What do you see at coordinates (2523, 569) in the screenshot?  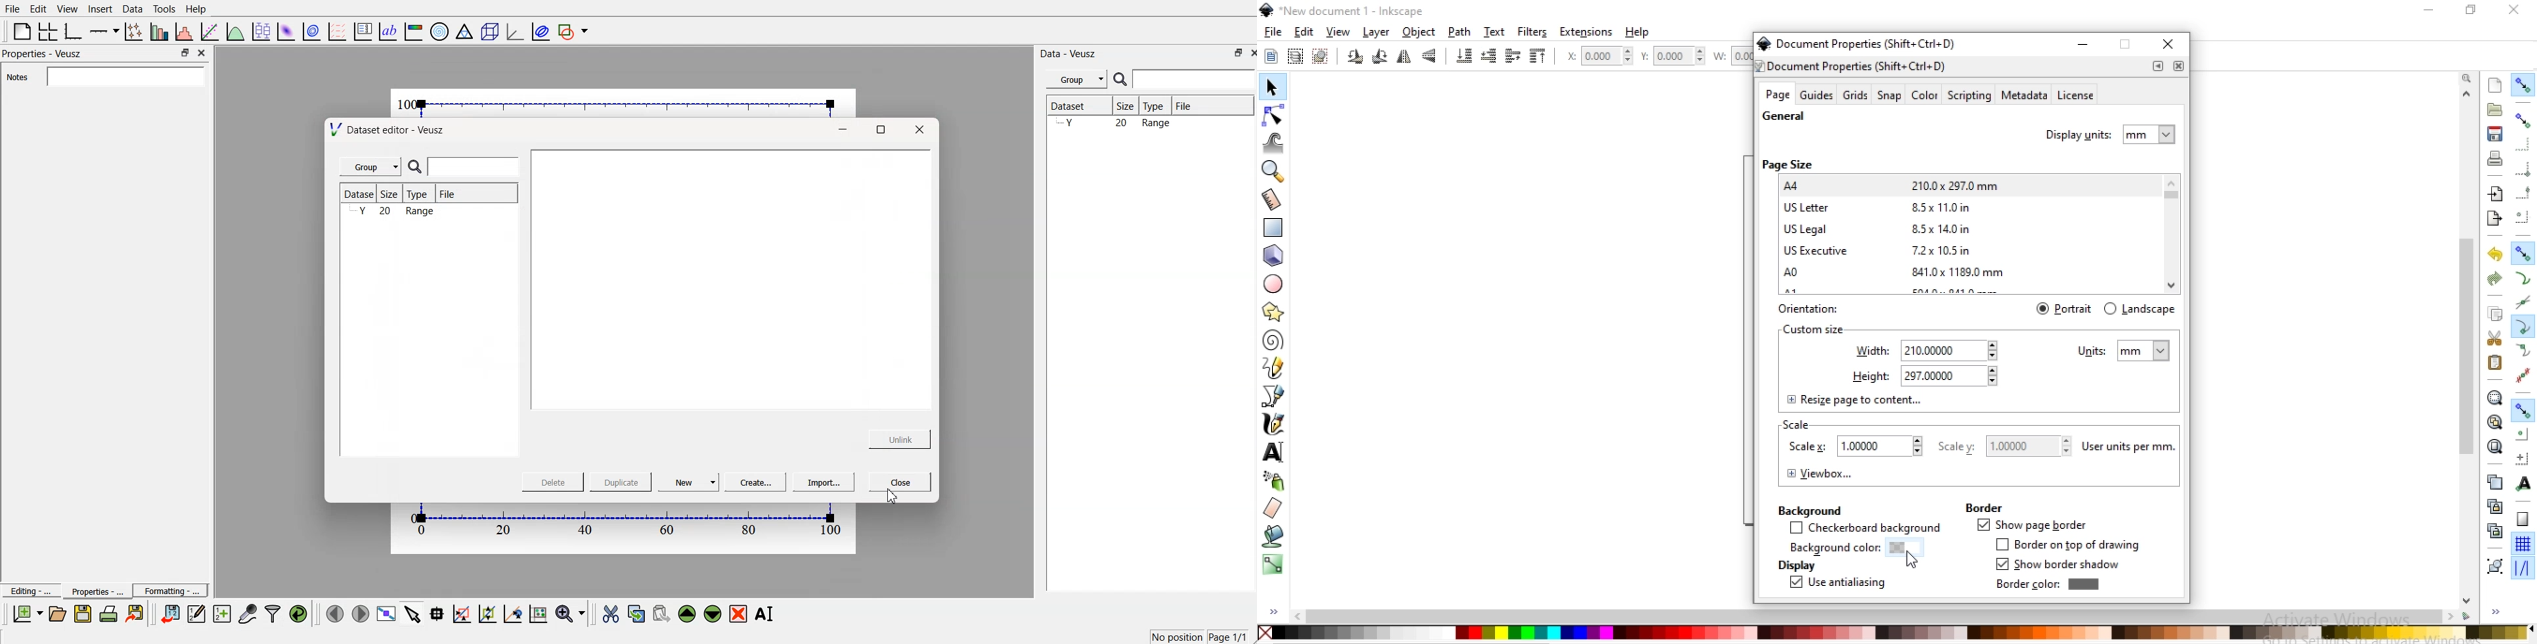 I see `snap guide` at bounding box center [2523, 569].